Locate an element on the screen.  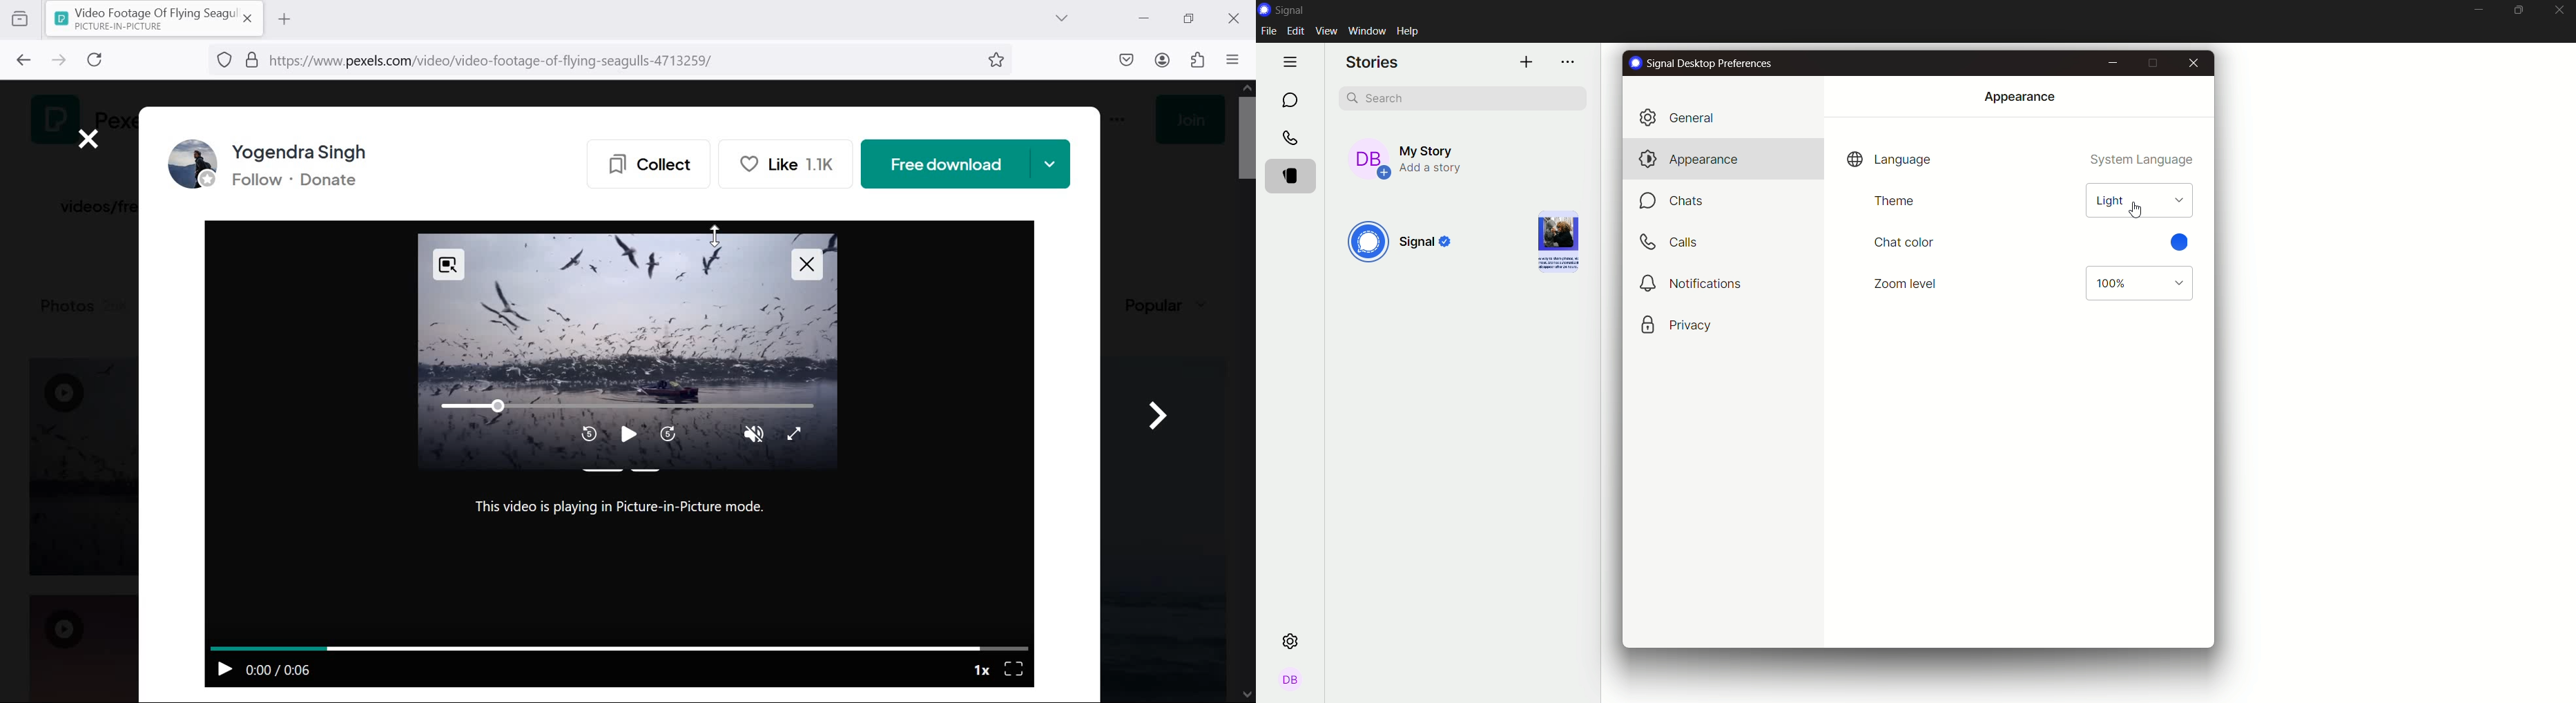
Video Footage Of Flying Seagu is located at coordinates (143, 18).